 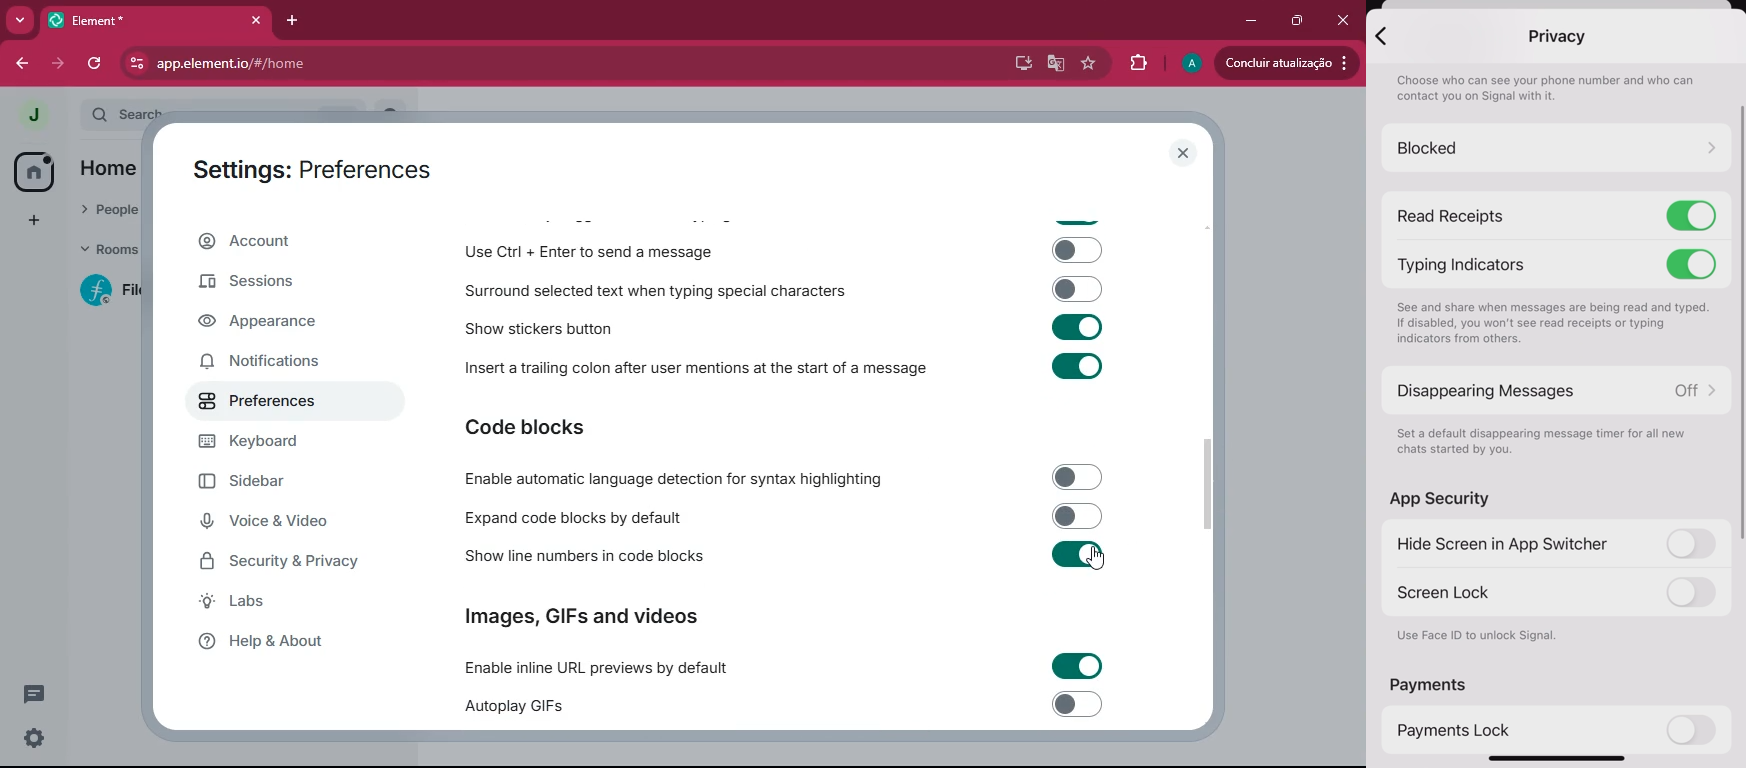 What do you see at coordinates (32, 171) in the screenshot?
I see `home` at bounding box center [32, 171].